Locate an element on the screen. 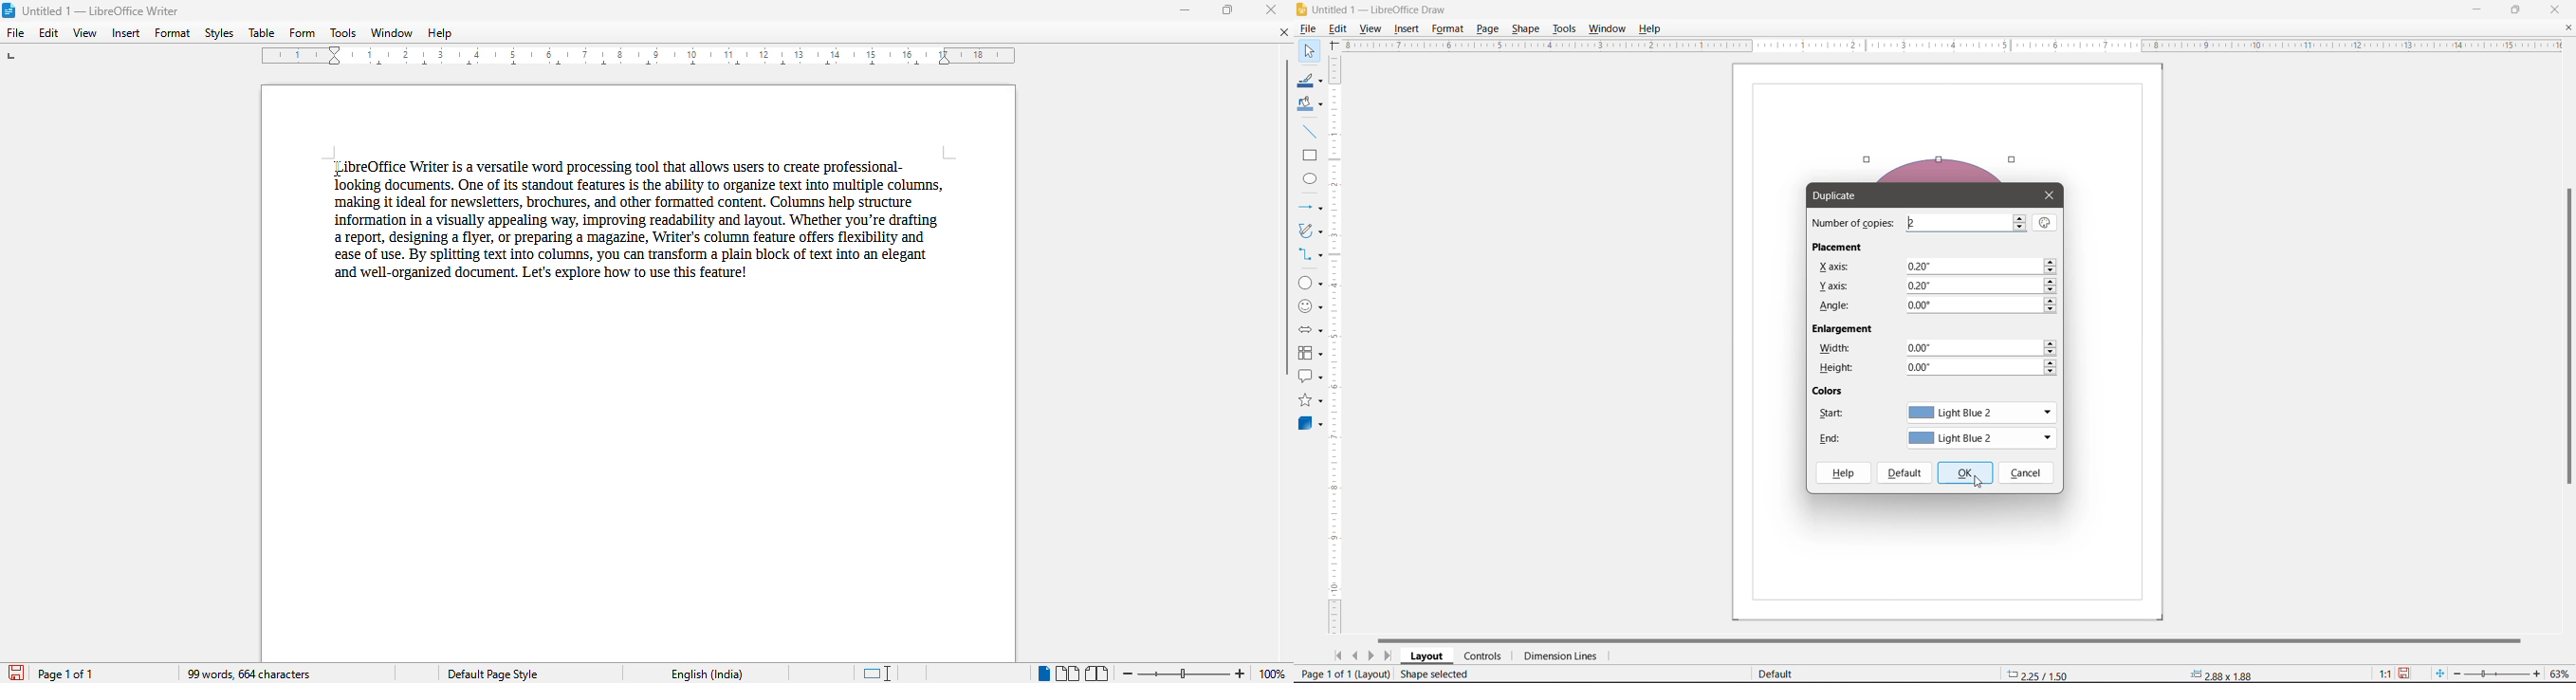  X axis is located at coordinates (1837, 267).